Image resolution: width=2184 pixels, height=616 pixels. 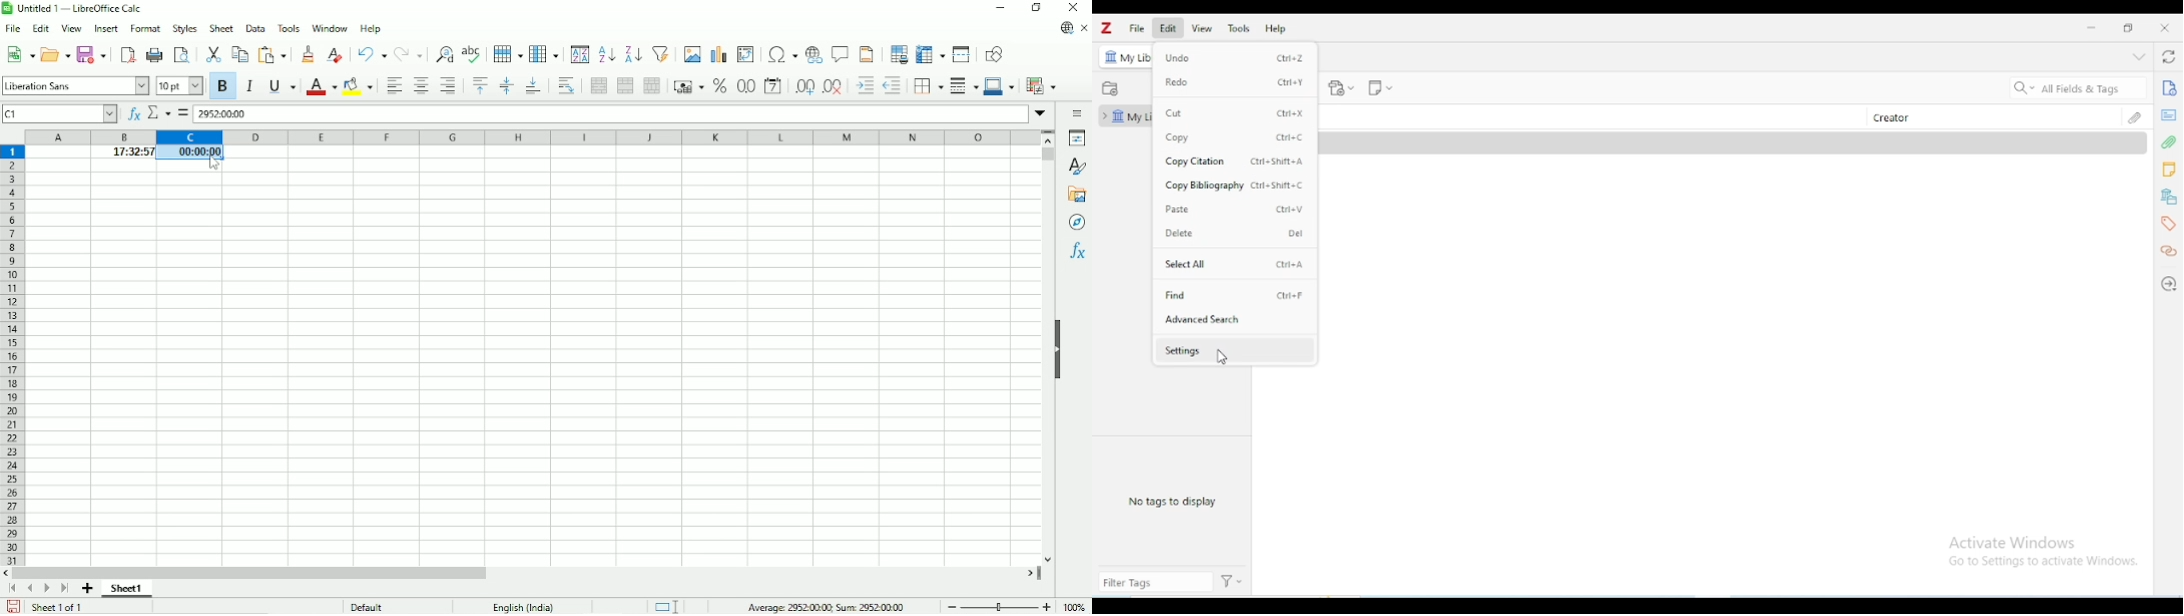 I want to click on Window, so click(x=328, y=28).